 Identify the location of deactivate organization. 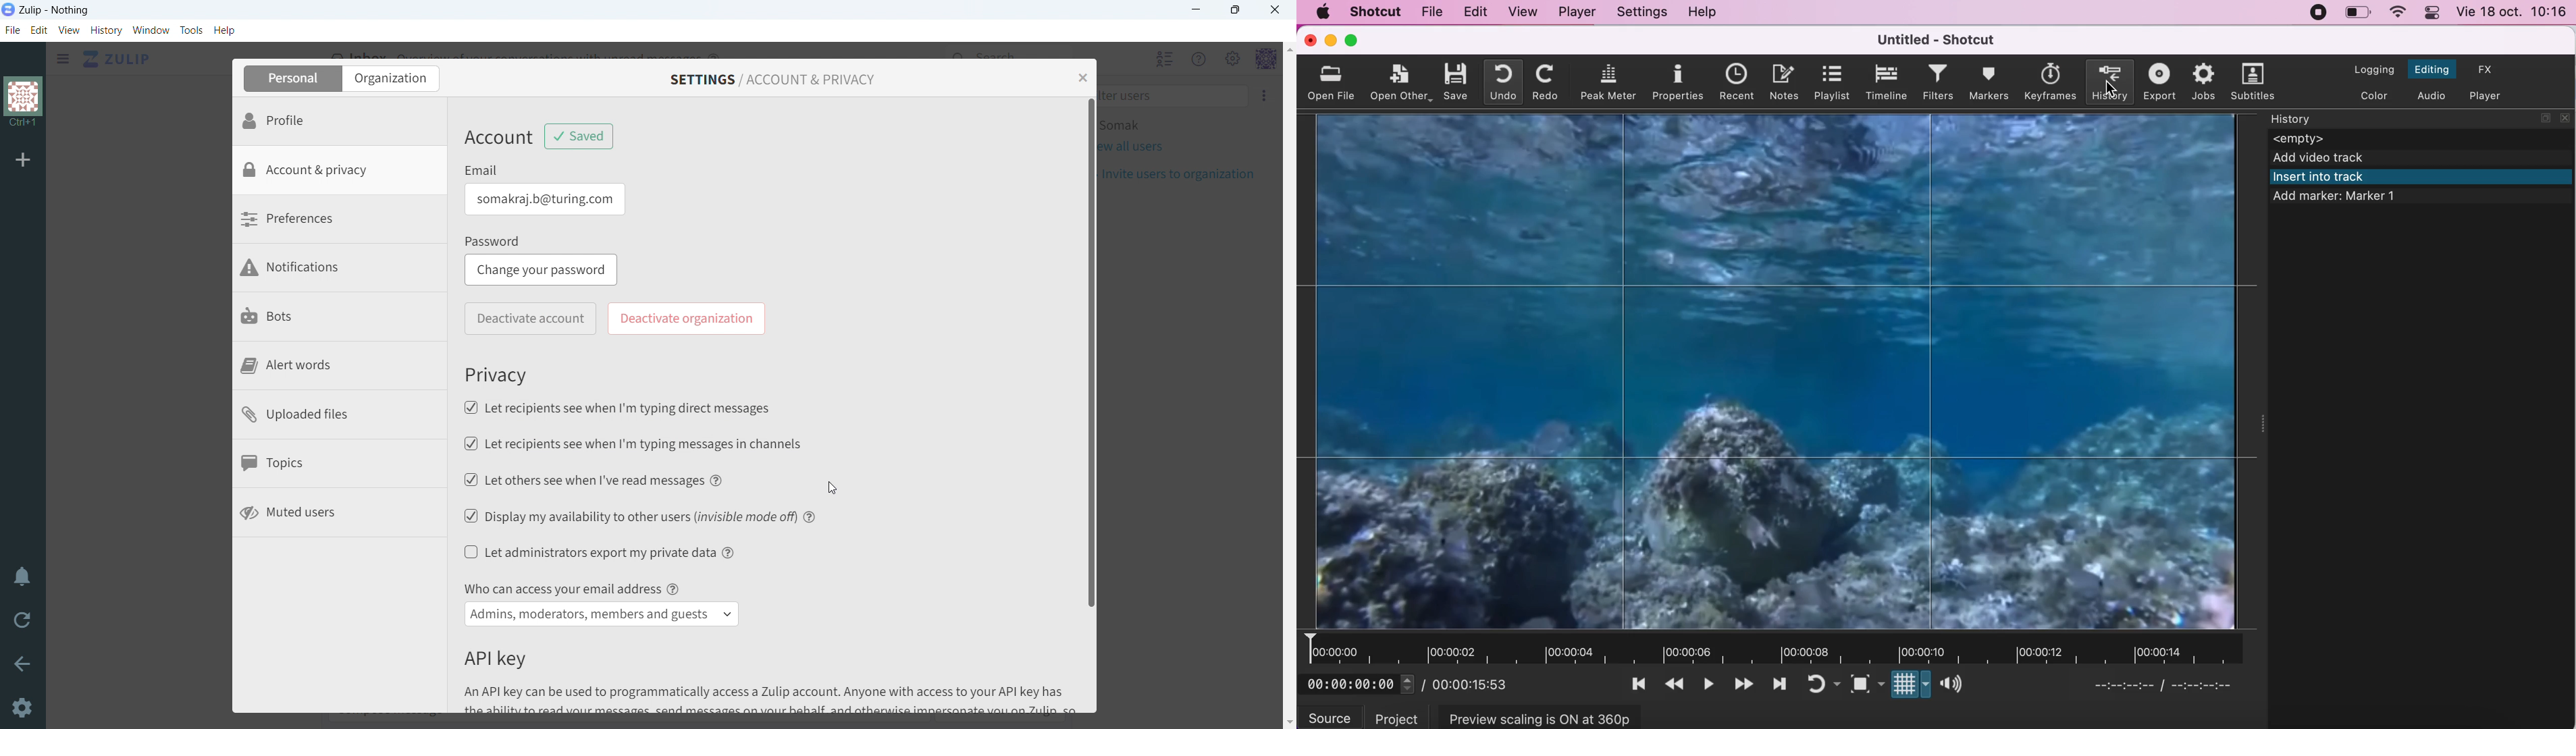
(687, 318).